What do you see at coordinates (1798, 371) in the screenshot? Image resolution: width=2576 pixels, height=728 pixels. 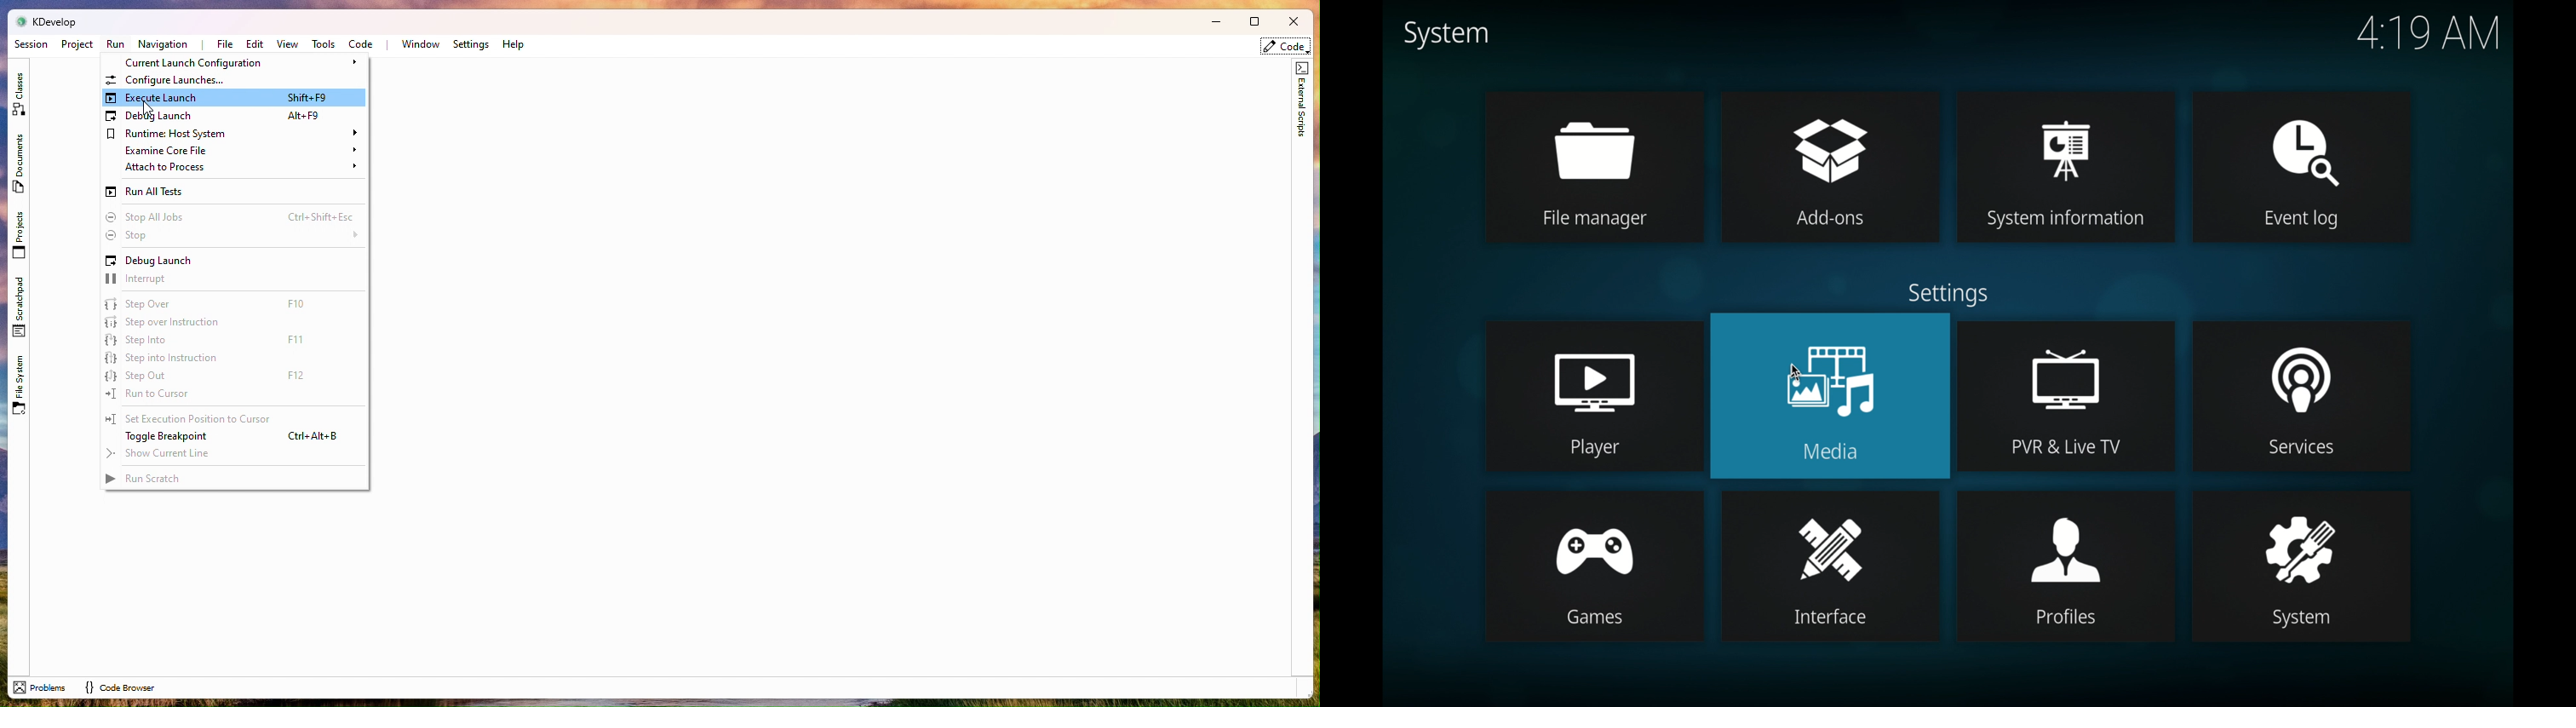 I see `cursor` at bounding box center [1798, 371].